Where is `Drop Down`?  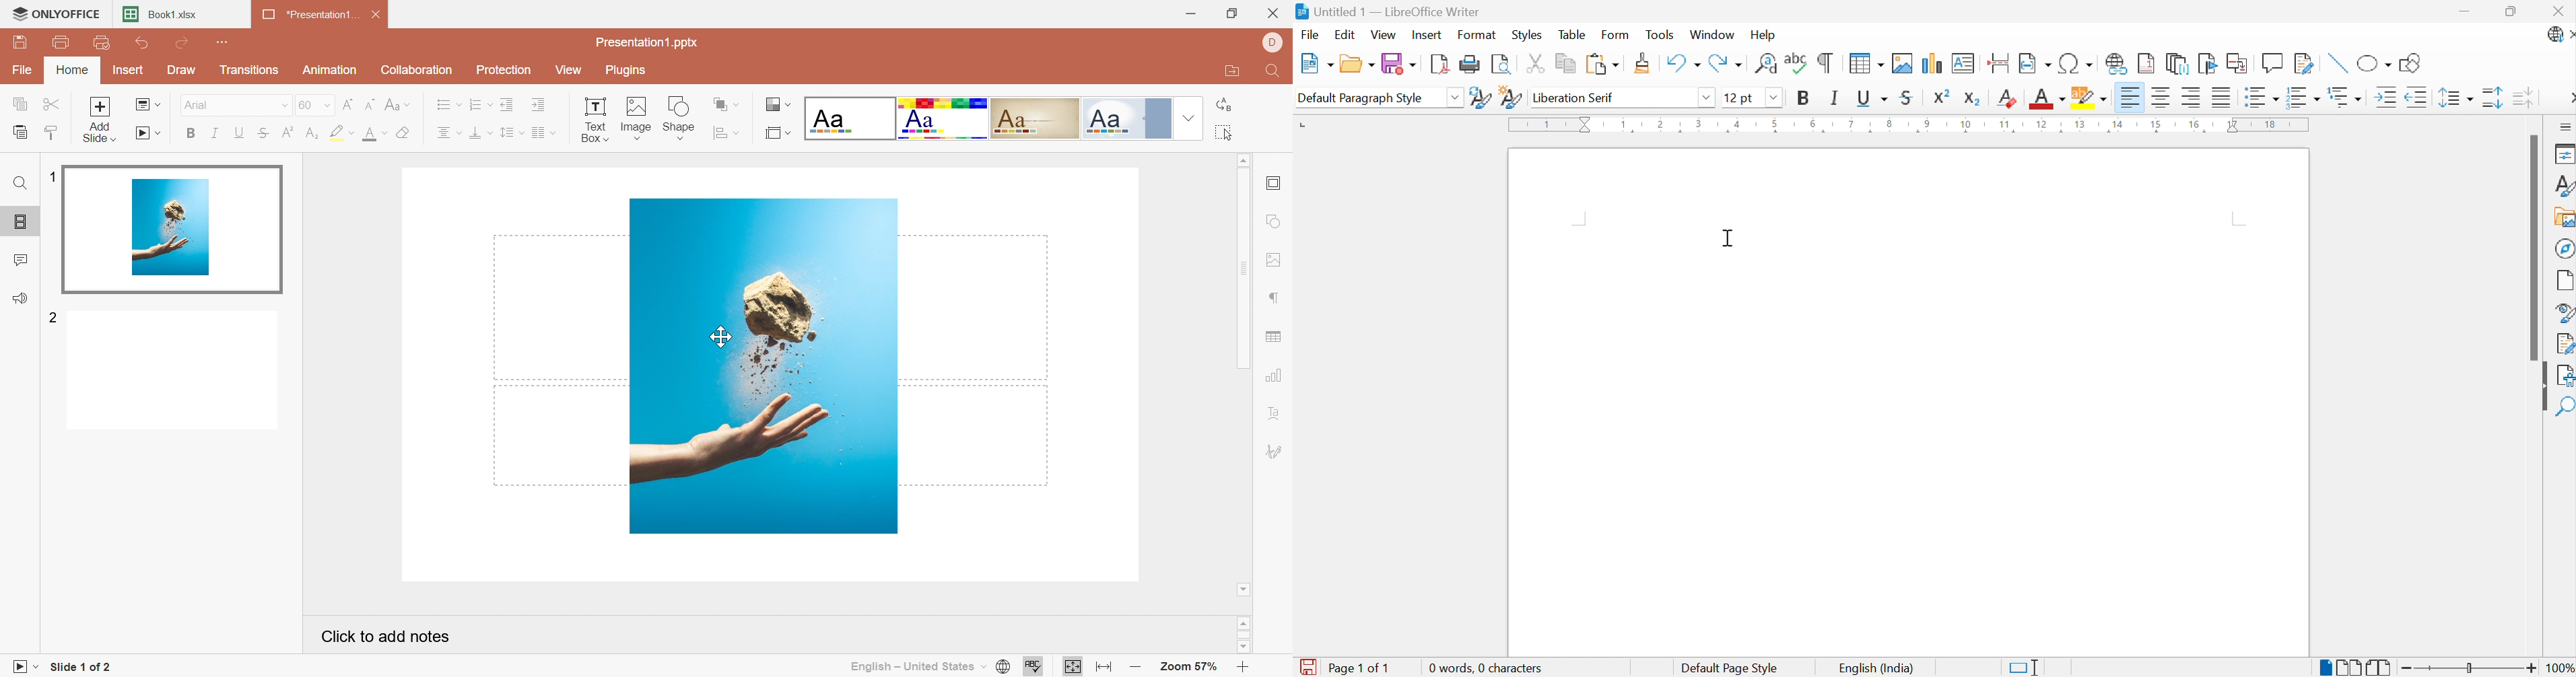 Drop Down is located at coordinates (1709, 98).